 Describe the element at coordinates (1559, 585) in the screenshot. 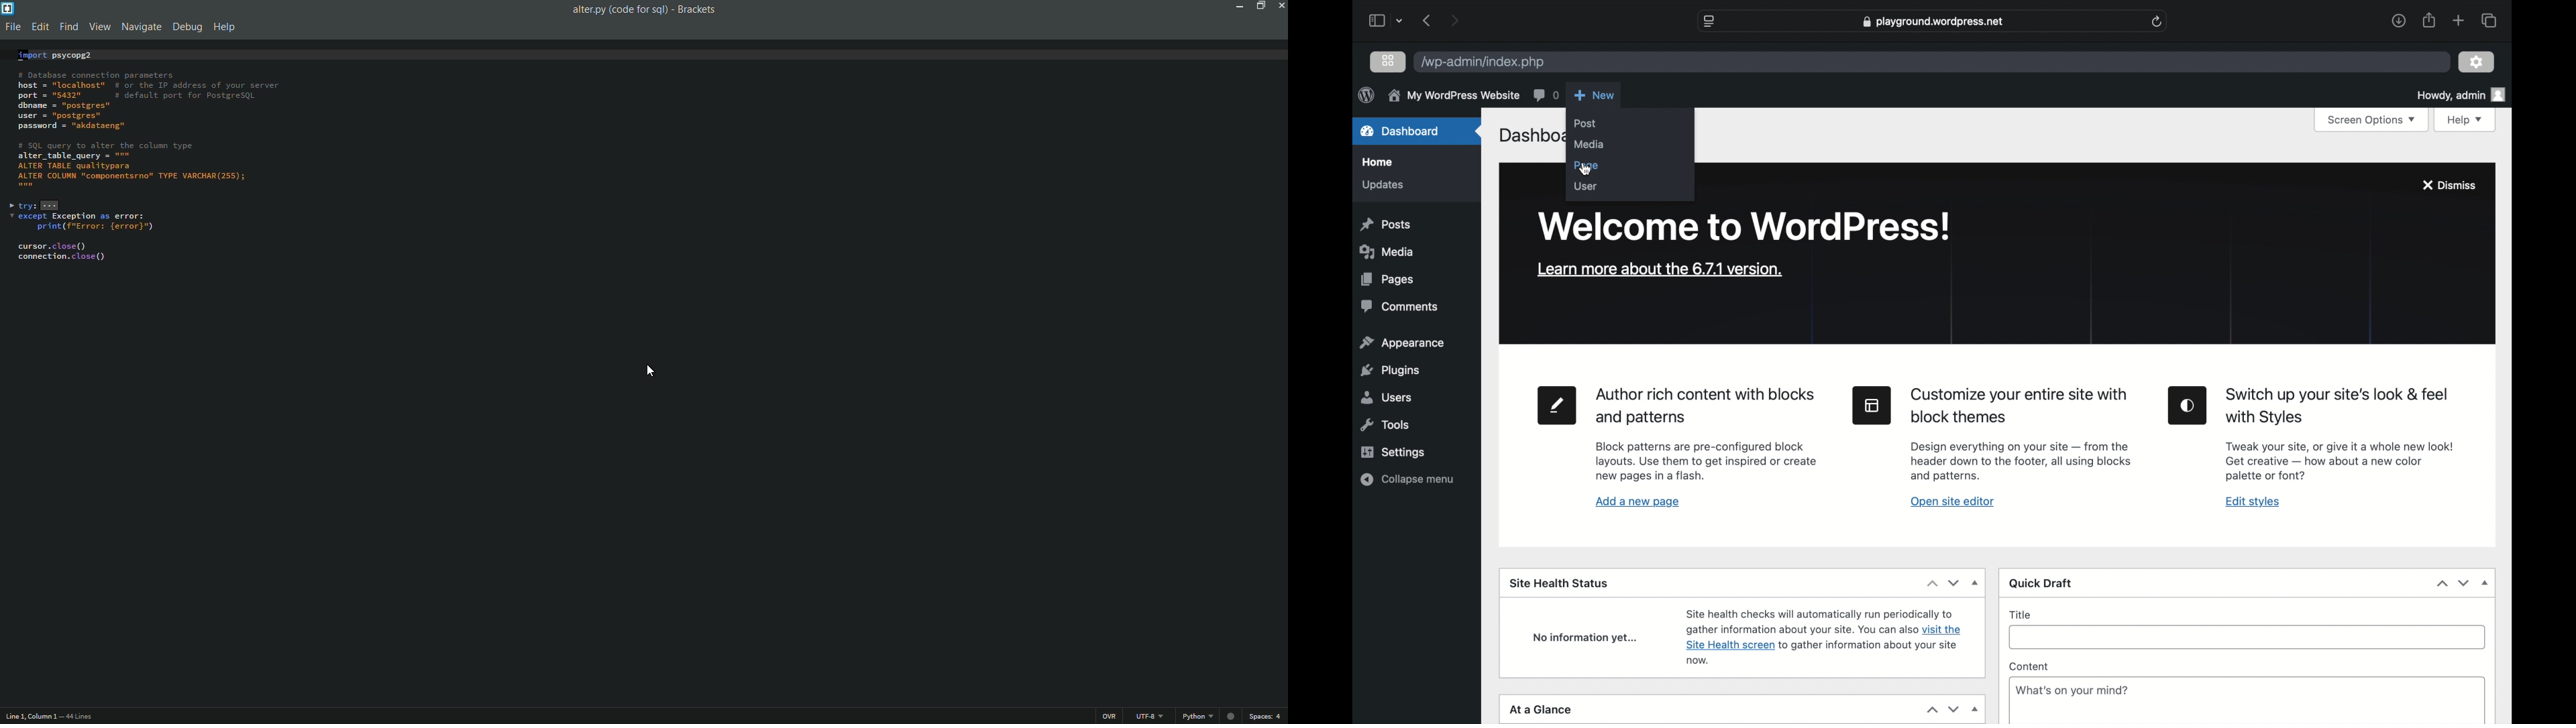

I see `site health status` at that location.